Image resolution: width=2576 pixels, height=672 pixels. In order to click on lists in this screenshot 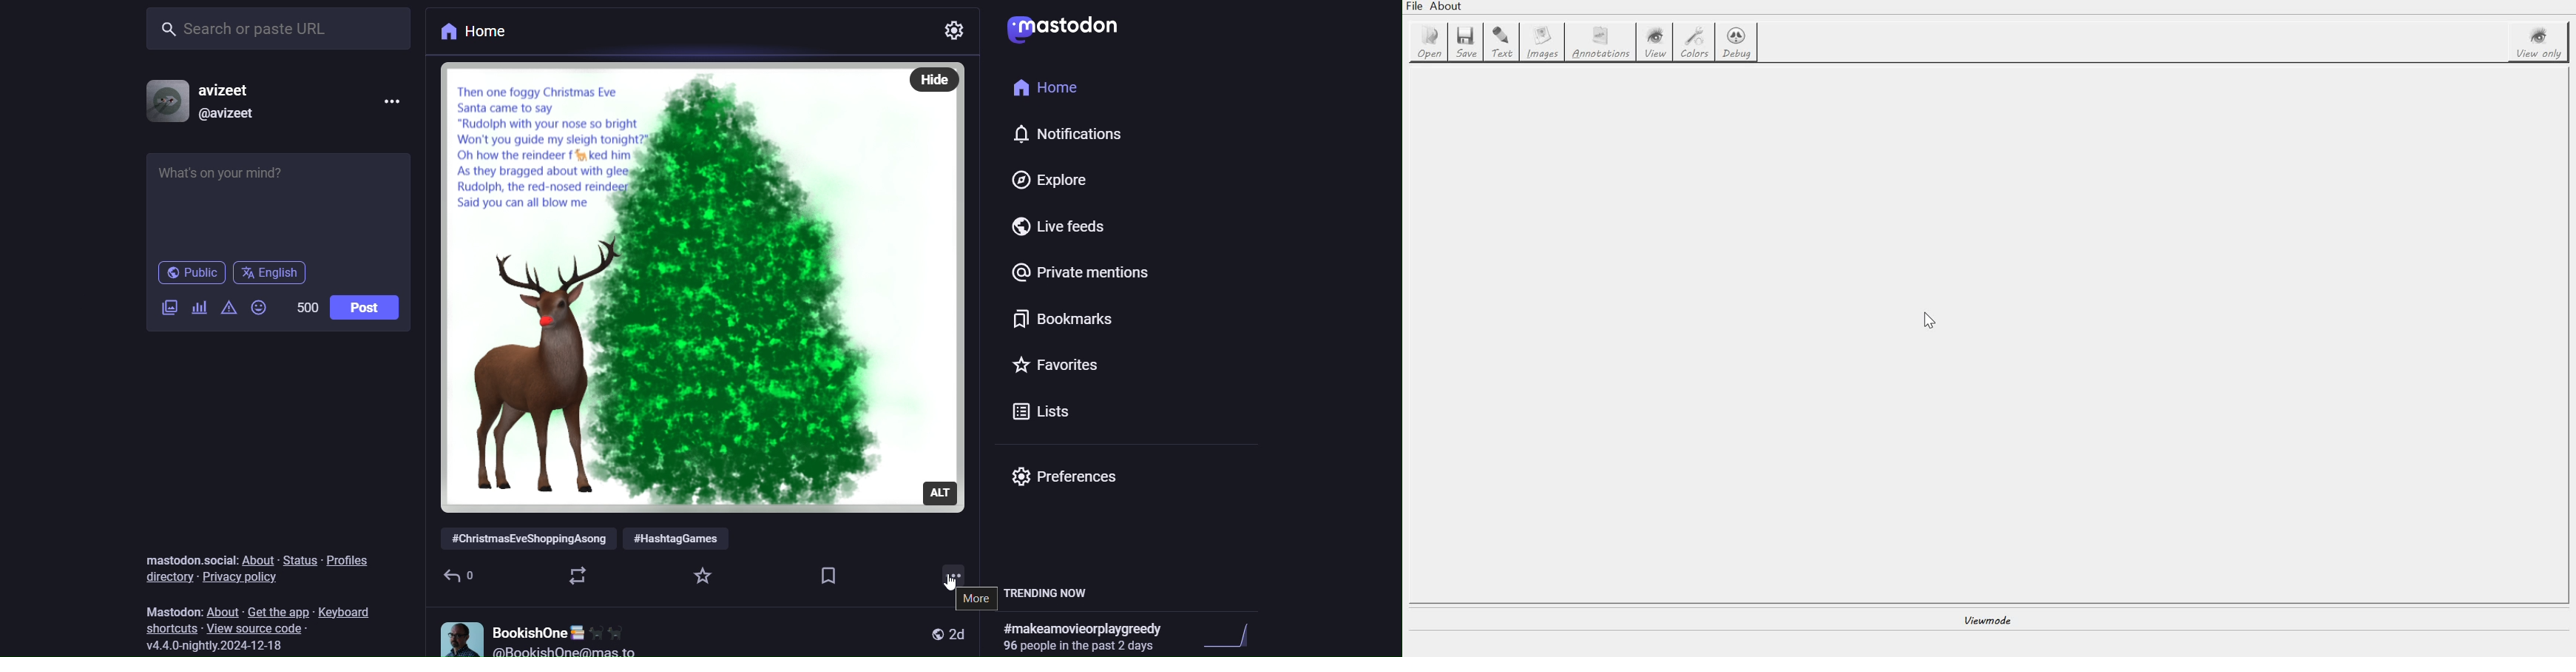, I will do `click(1044, 408)`.